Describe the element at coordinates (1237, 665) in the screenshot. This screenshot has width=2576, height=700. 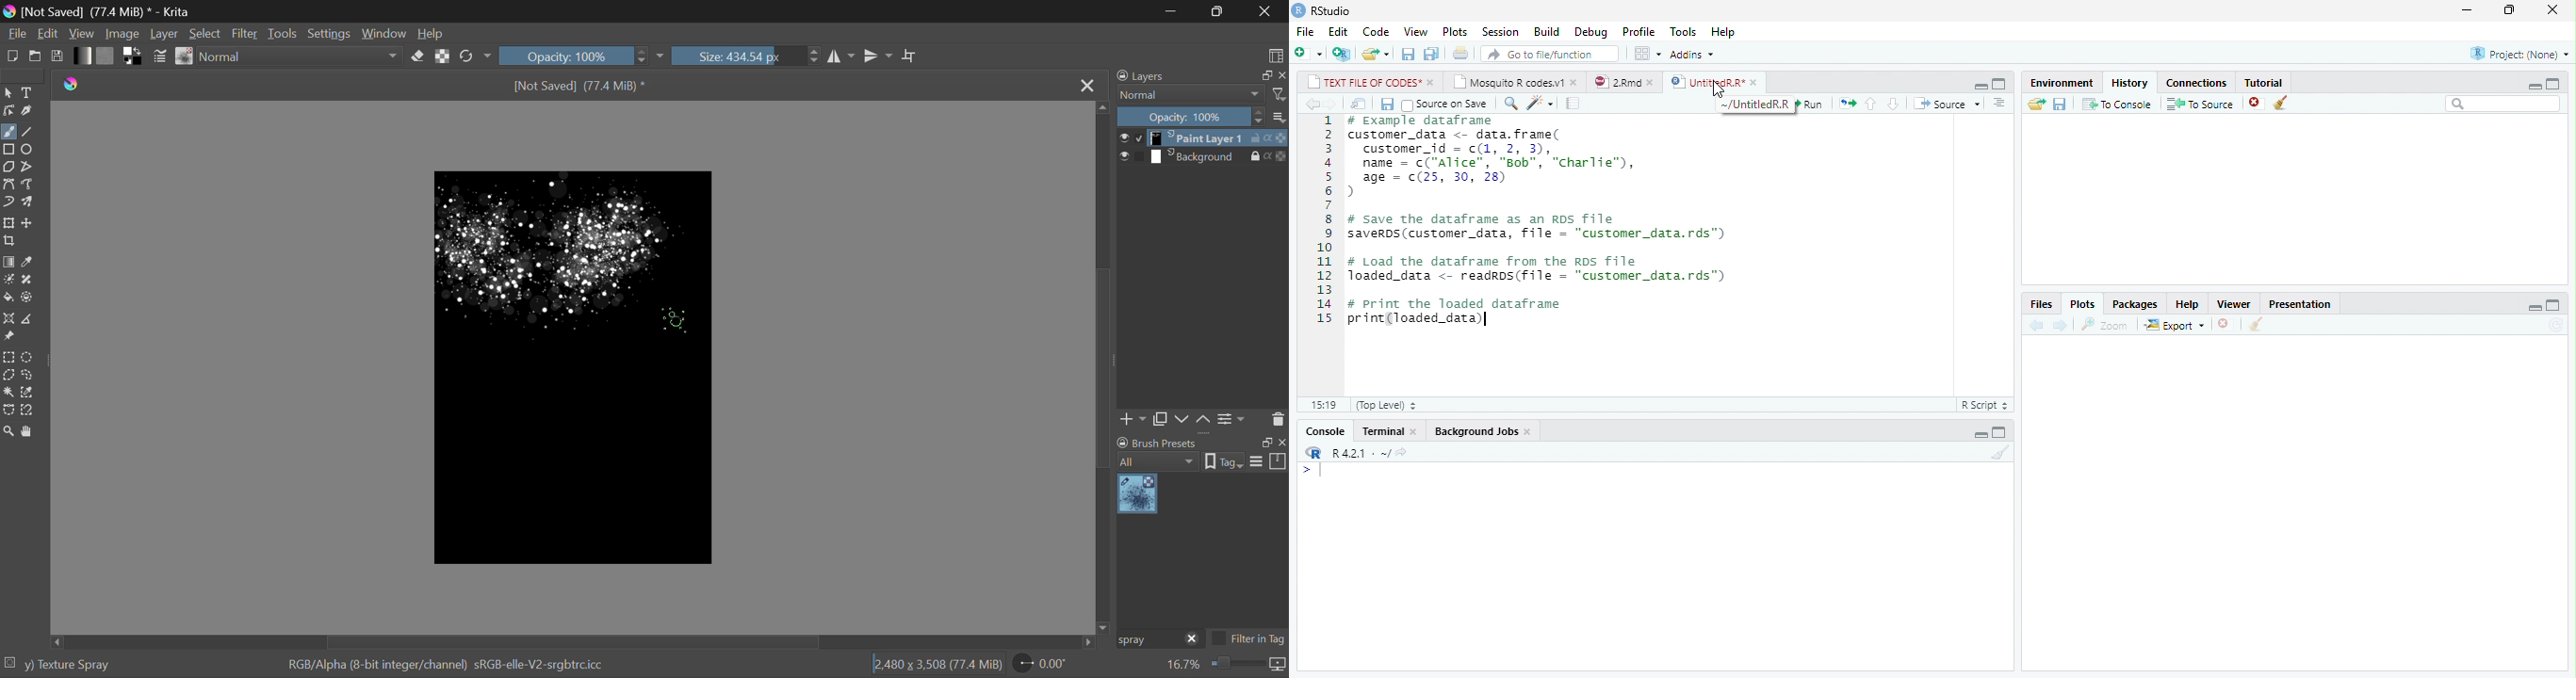
I see `zoom slider` at that location.